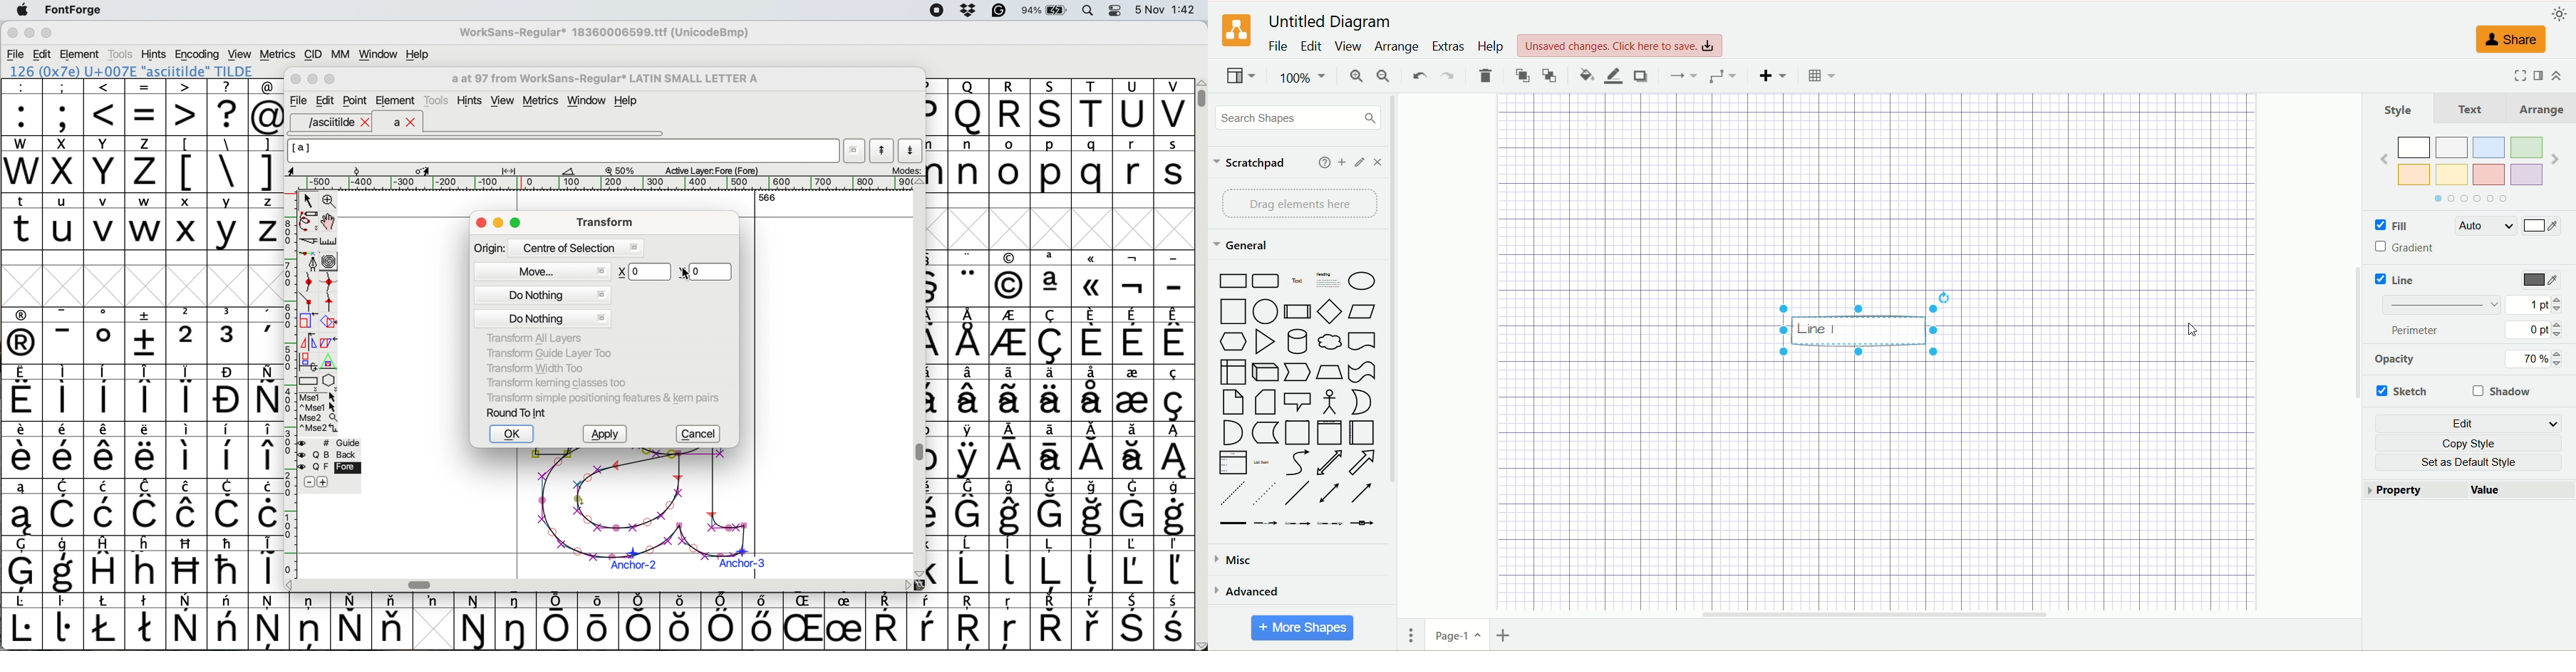 The image size is (2576, 672). I want to click on symbol, so click(1051, 564).